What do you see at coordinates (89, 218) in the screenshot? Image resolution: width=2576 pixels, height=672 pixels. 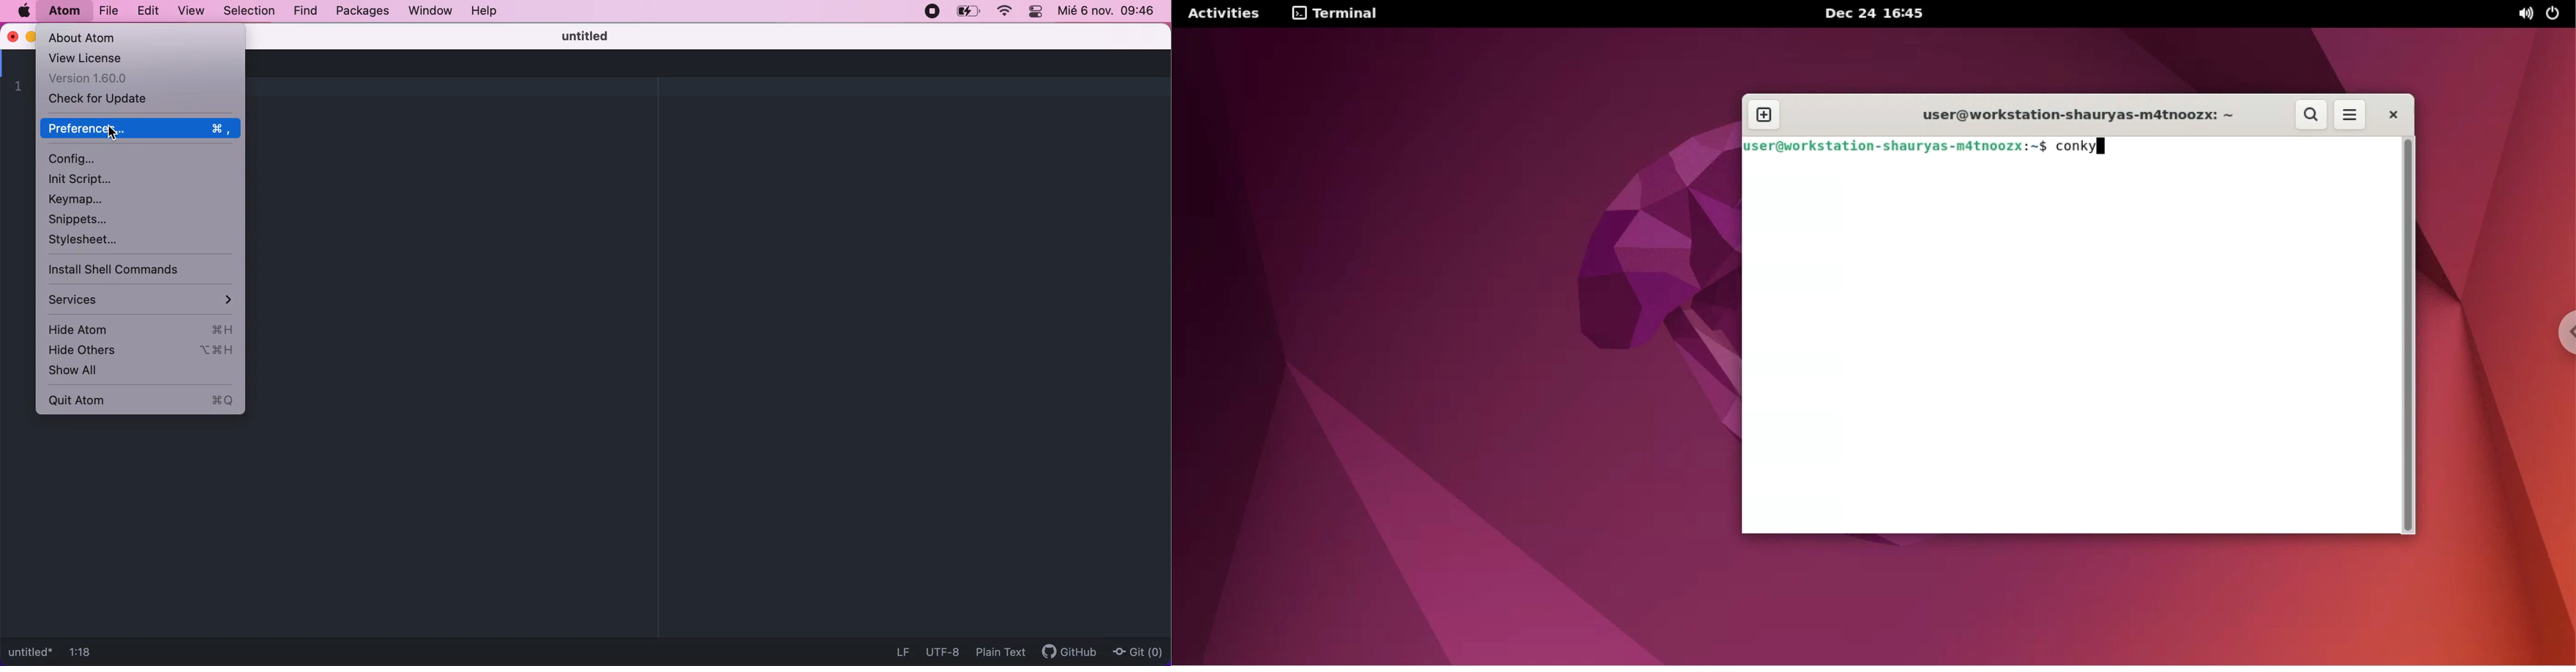 I see `snippets` at bounding box center [89, 218].